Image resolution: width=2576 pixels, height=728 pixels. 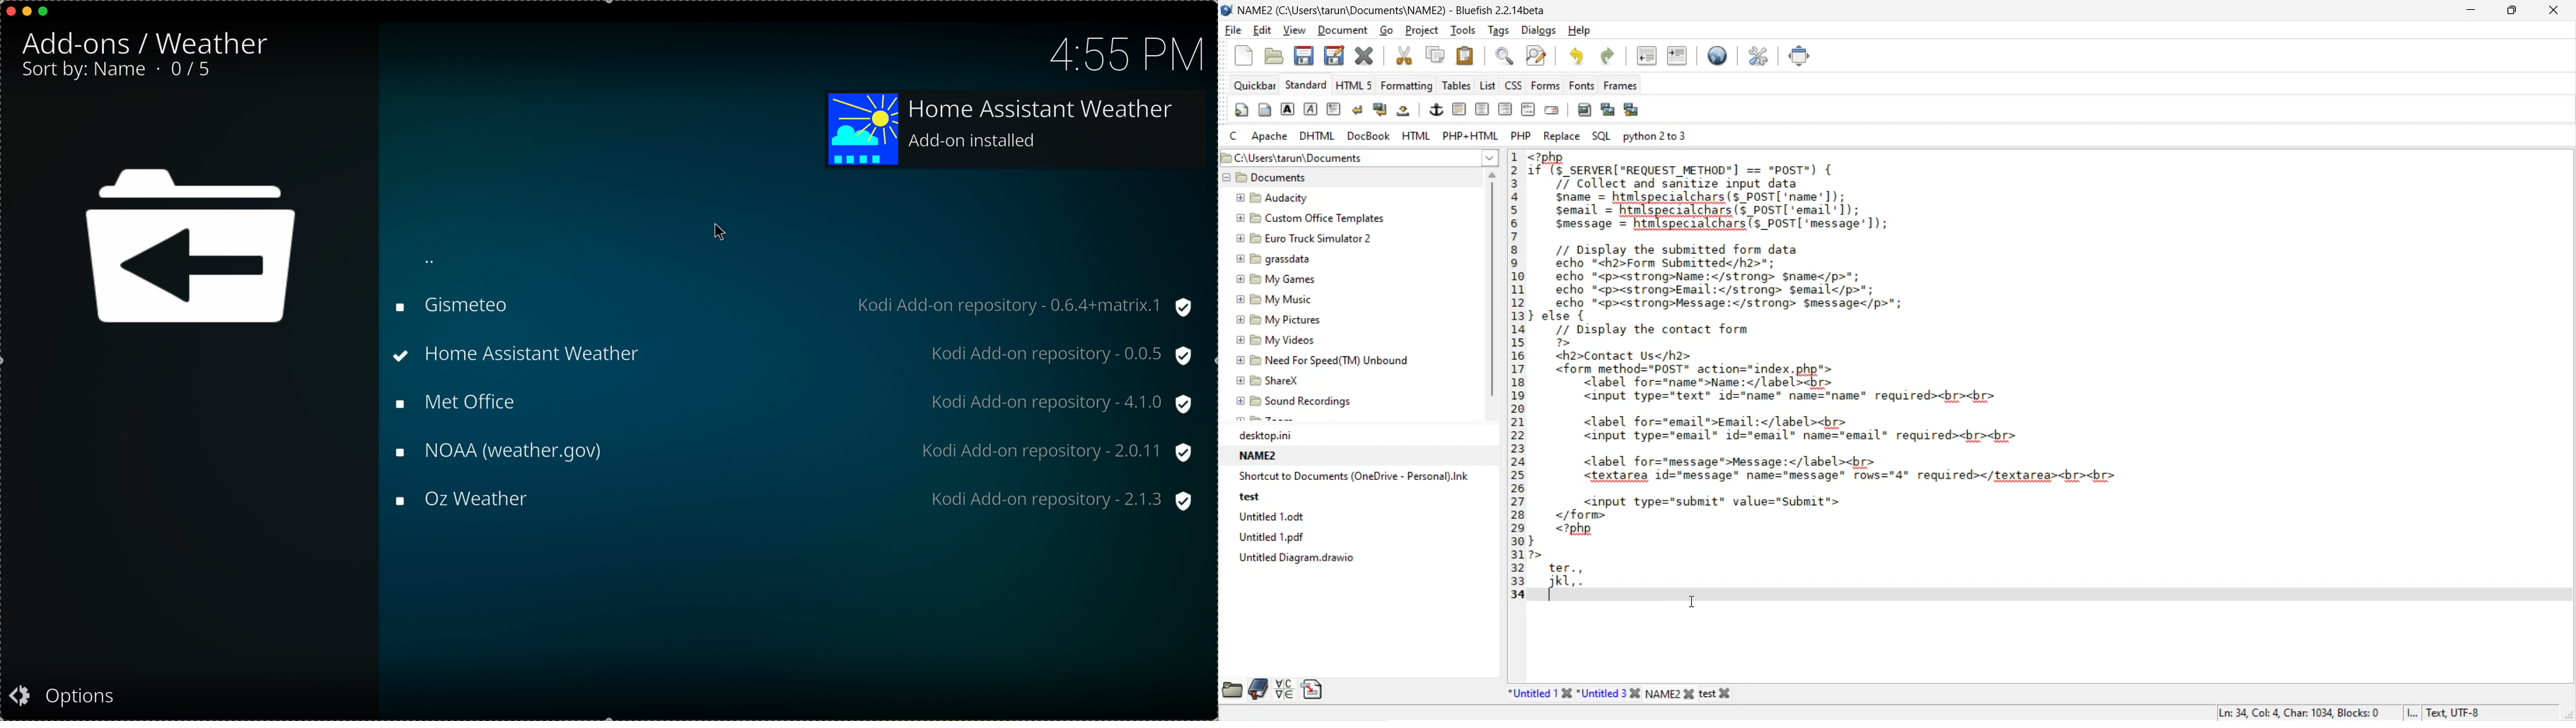 What do you see at coordinates (180, 437) in the screenshot?
I see `description` at bounding box center [180, 437].